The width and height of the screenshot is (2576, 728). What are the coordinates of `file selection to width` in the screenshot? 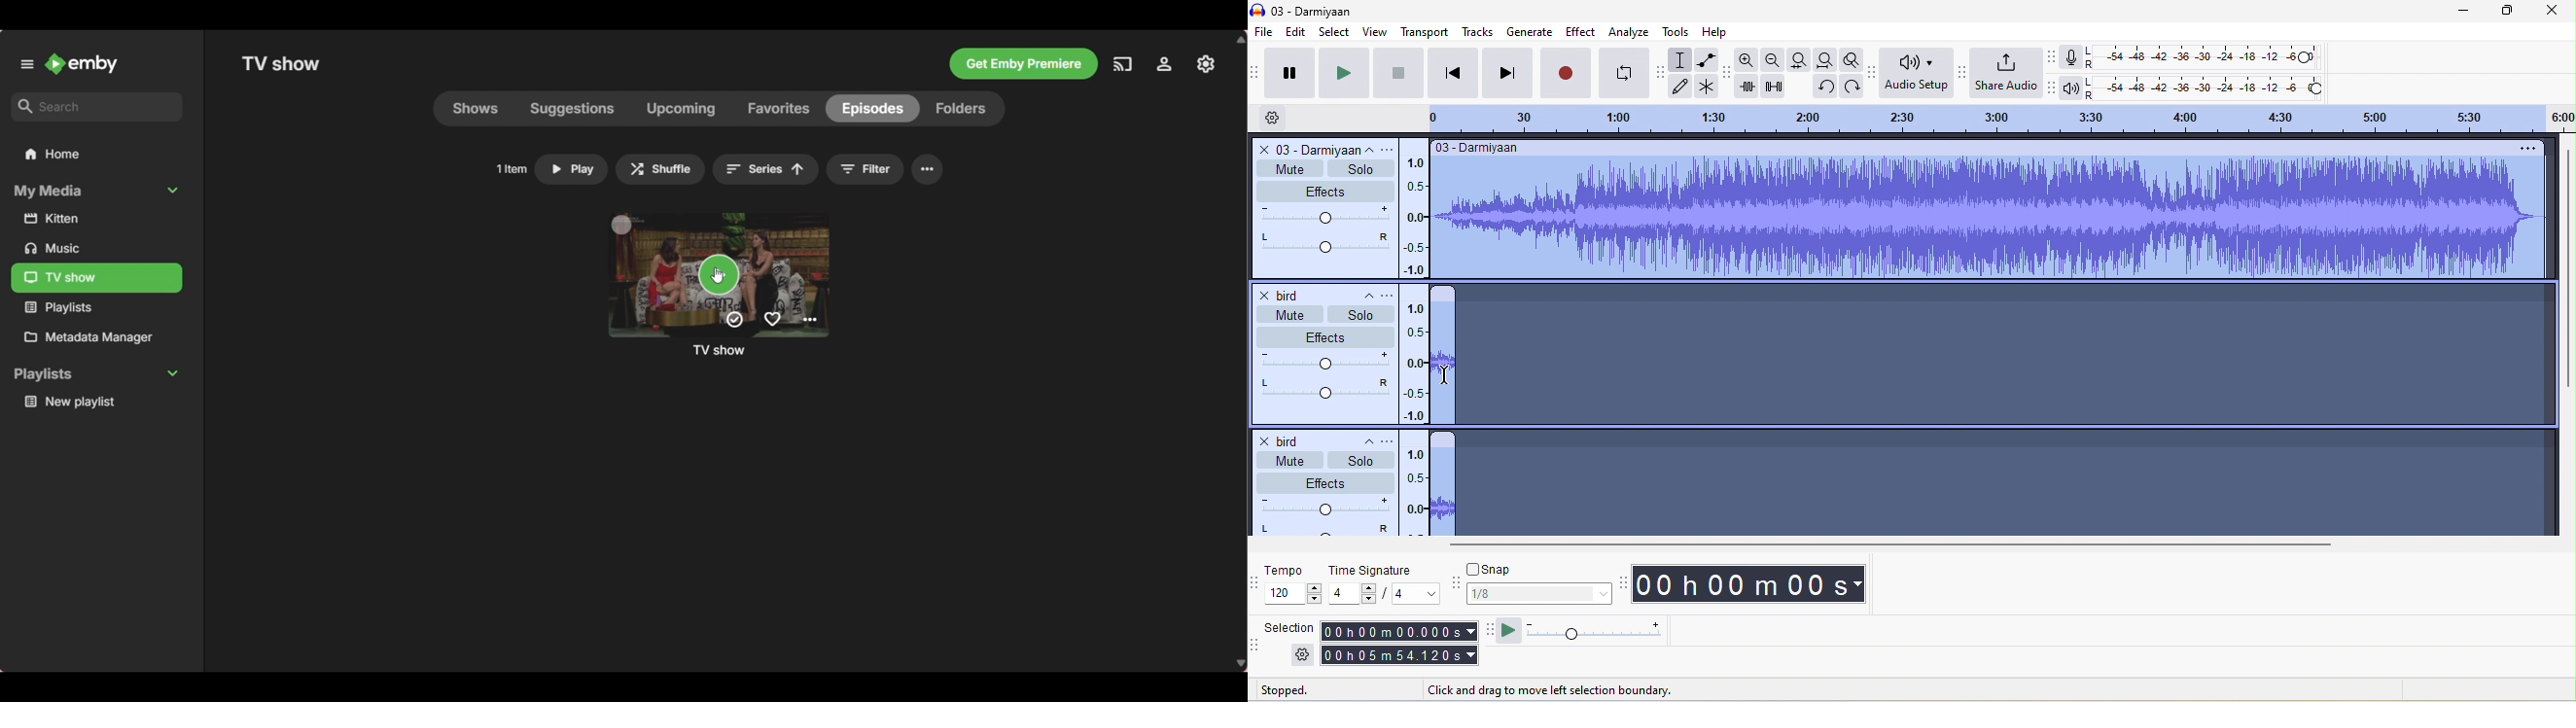 It's located at (1802, 59).